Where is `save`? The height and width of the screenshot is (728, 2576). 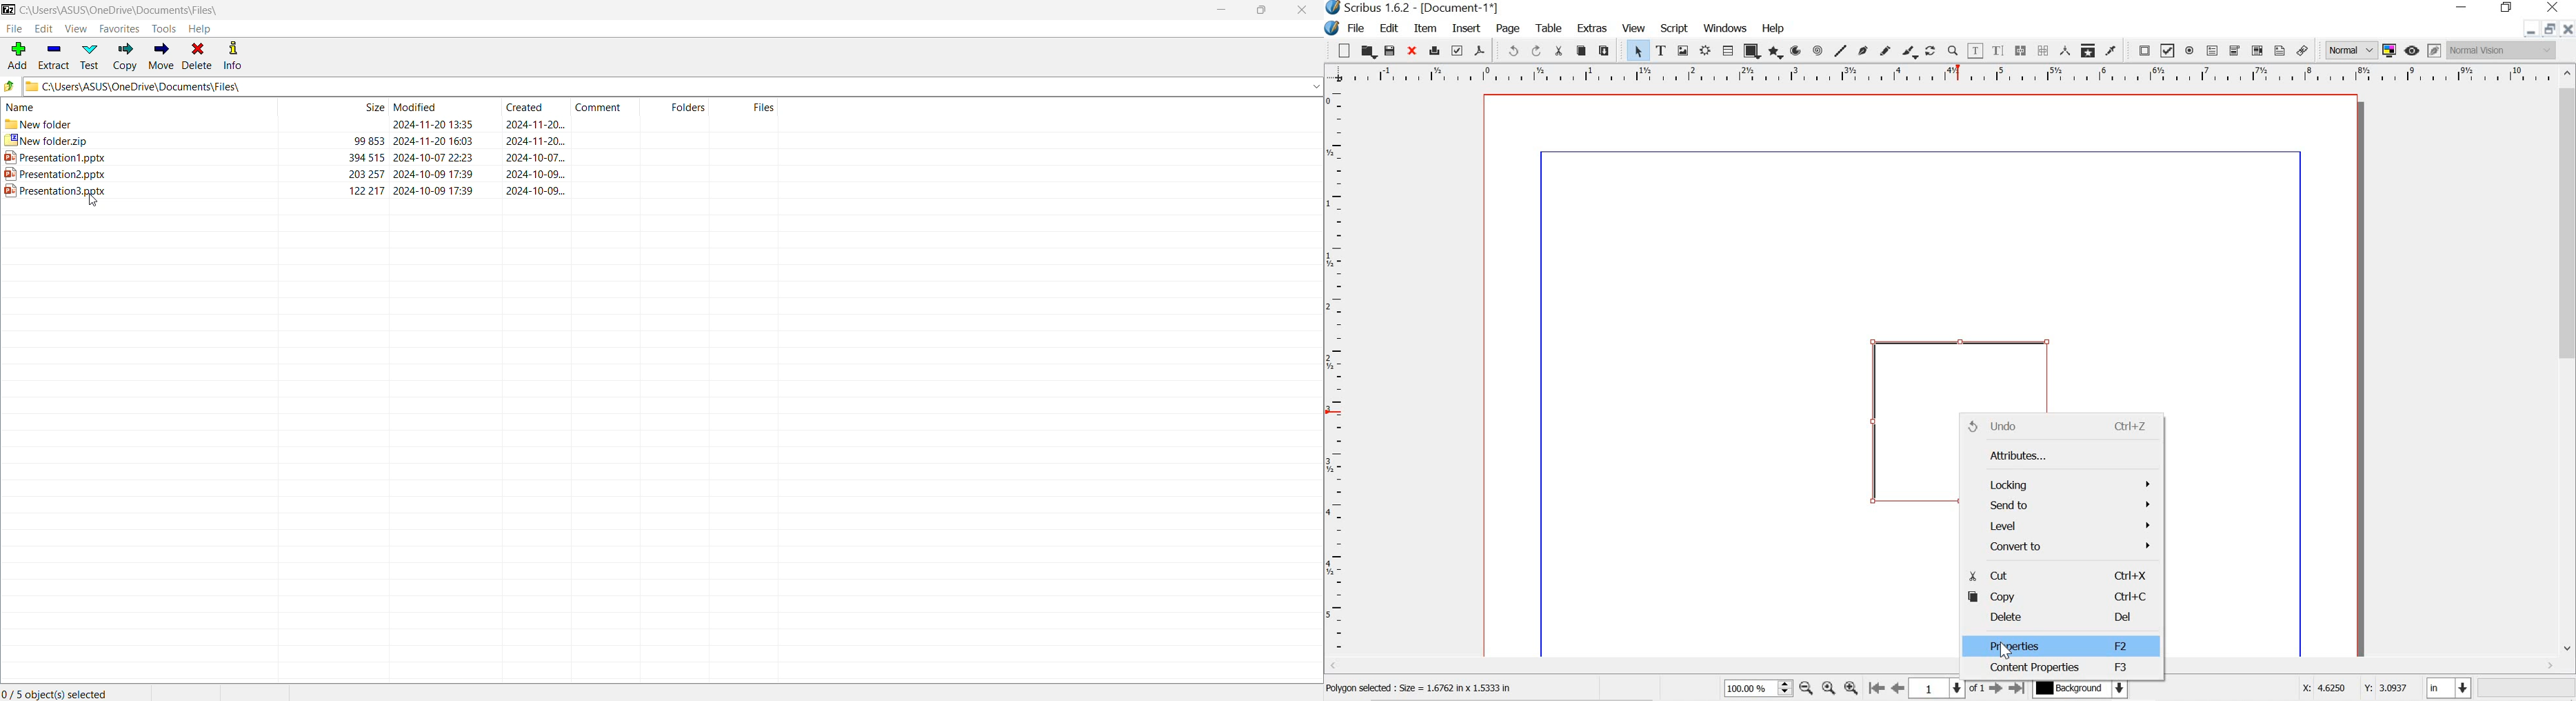
save is located at coordinates (1390, 50).